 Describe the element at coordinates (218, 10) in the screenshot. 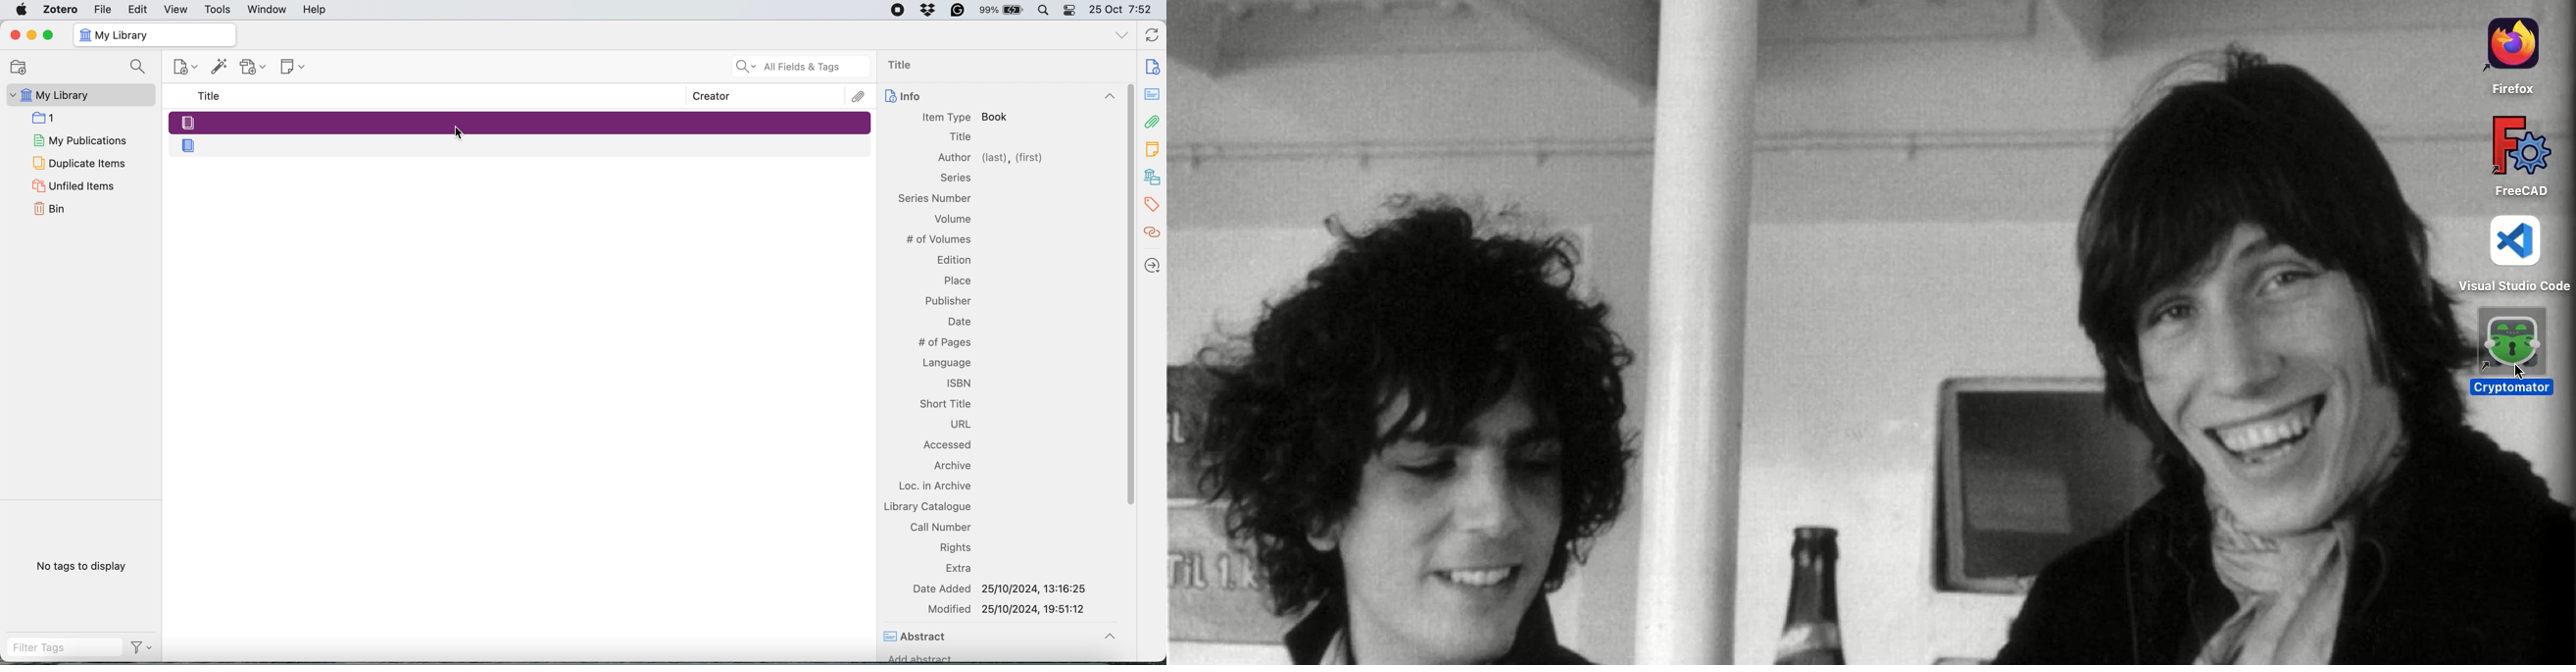

I see `Tools` at that location.